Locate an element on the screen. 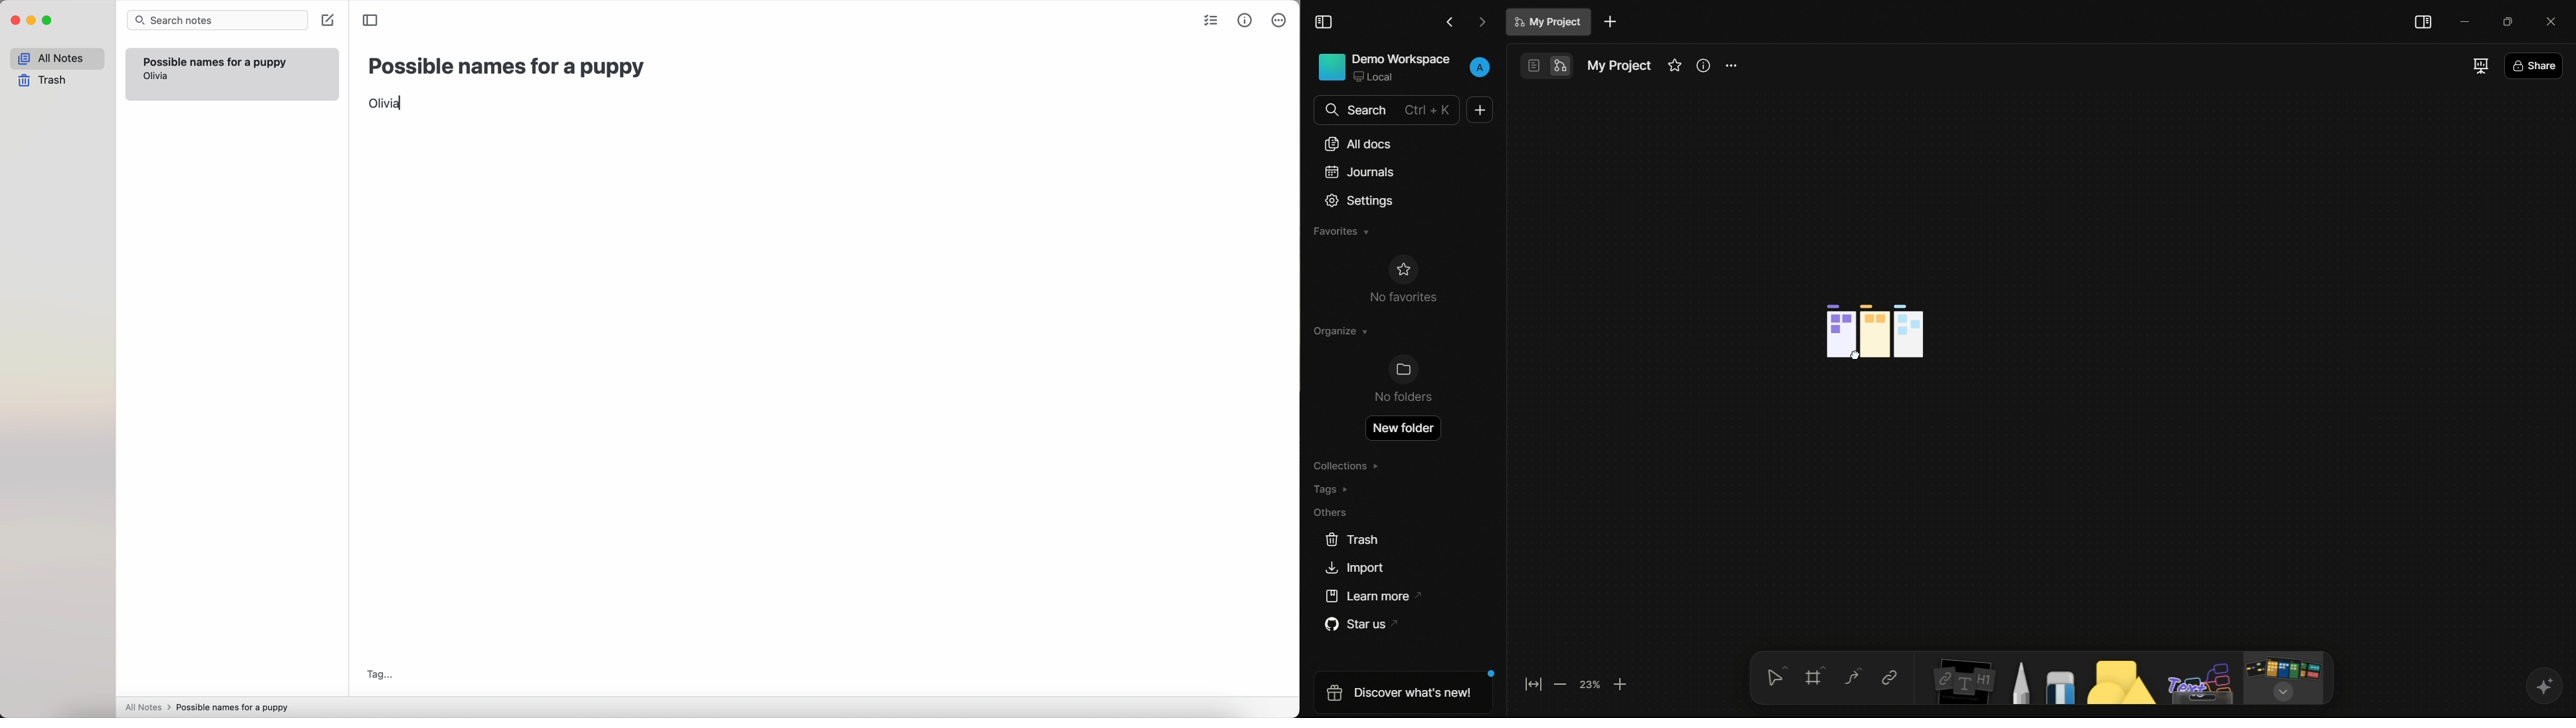  others is located at coordinates (2202, 683).